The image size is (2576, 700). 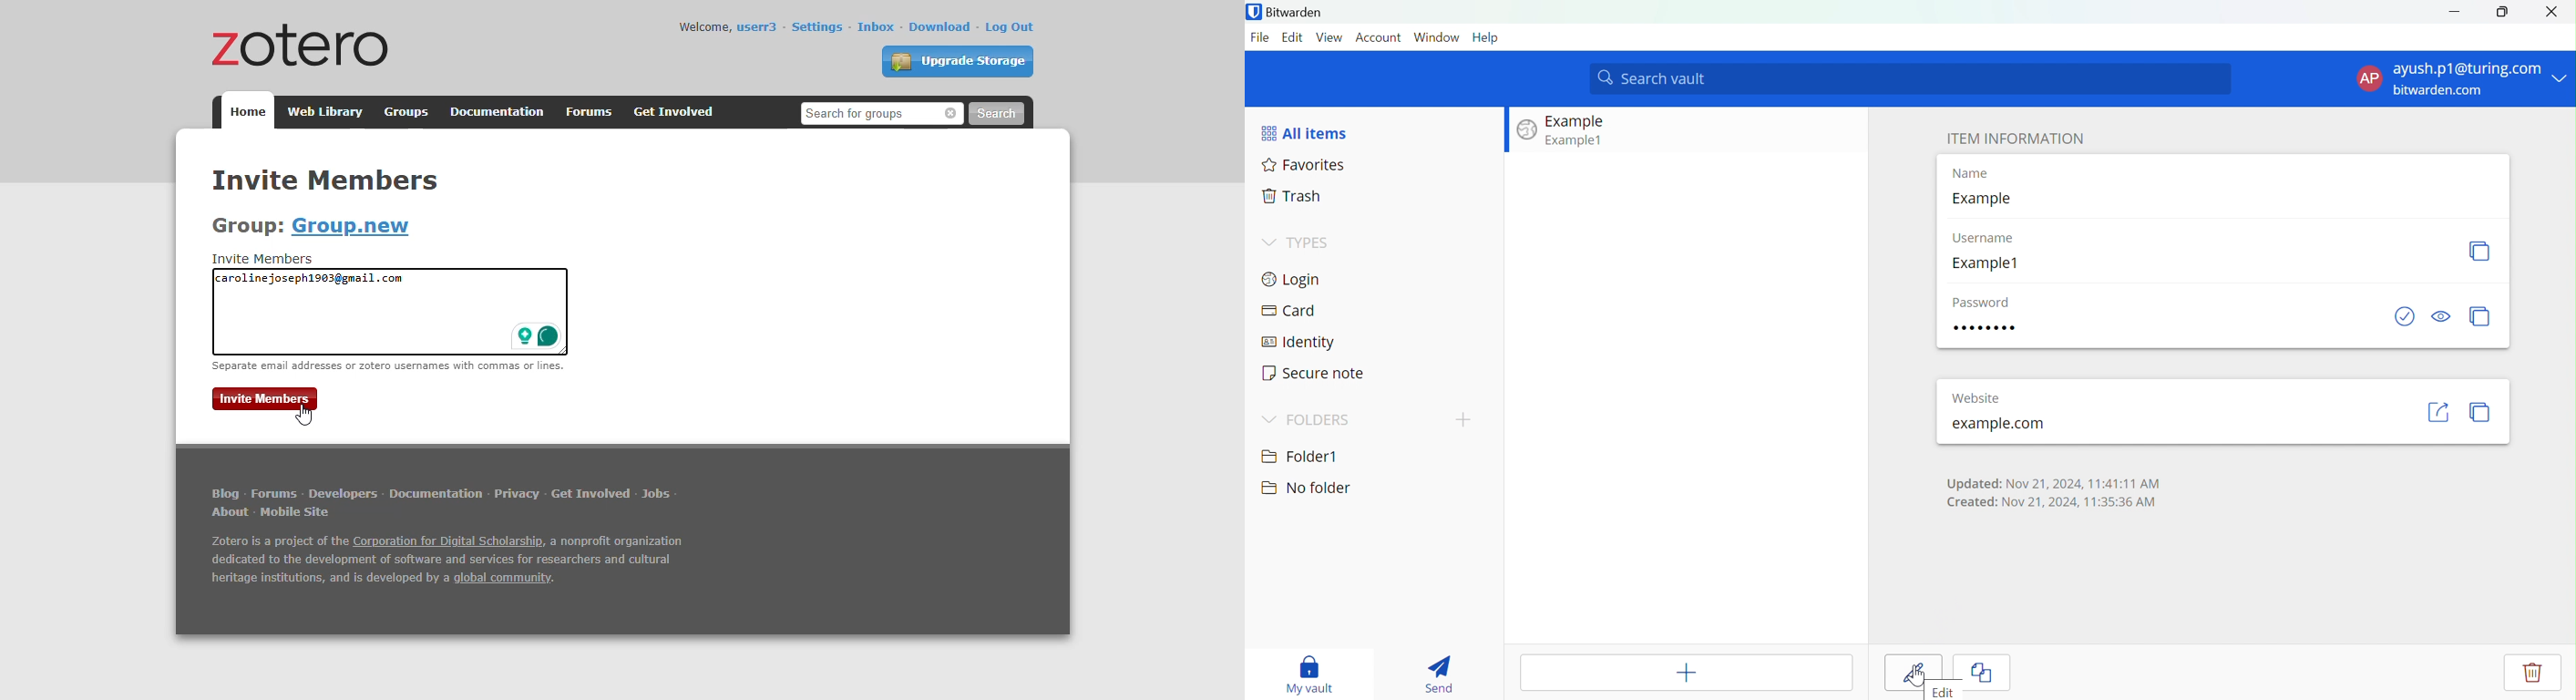 I want to click on jobs, so click(x=657, y=494).